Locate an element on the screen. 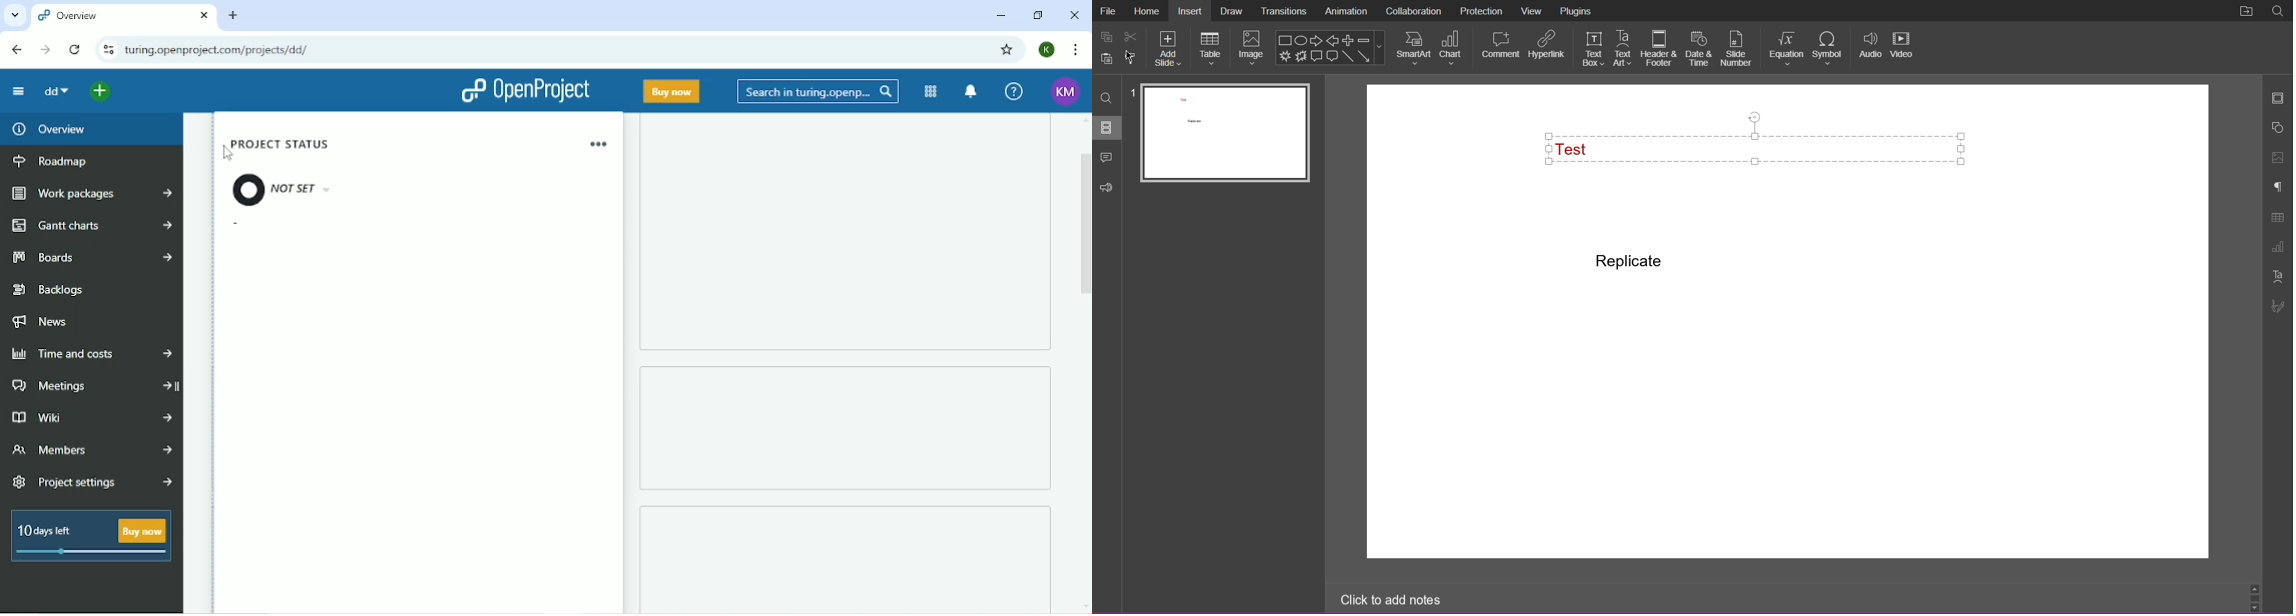 The height and width of the screenshot is (616, 2296). Home is located at coordinates (1147, 12).